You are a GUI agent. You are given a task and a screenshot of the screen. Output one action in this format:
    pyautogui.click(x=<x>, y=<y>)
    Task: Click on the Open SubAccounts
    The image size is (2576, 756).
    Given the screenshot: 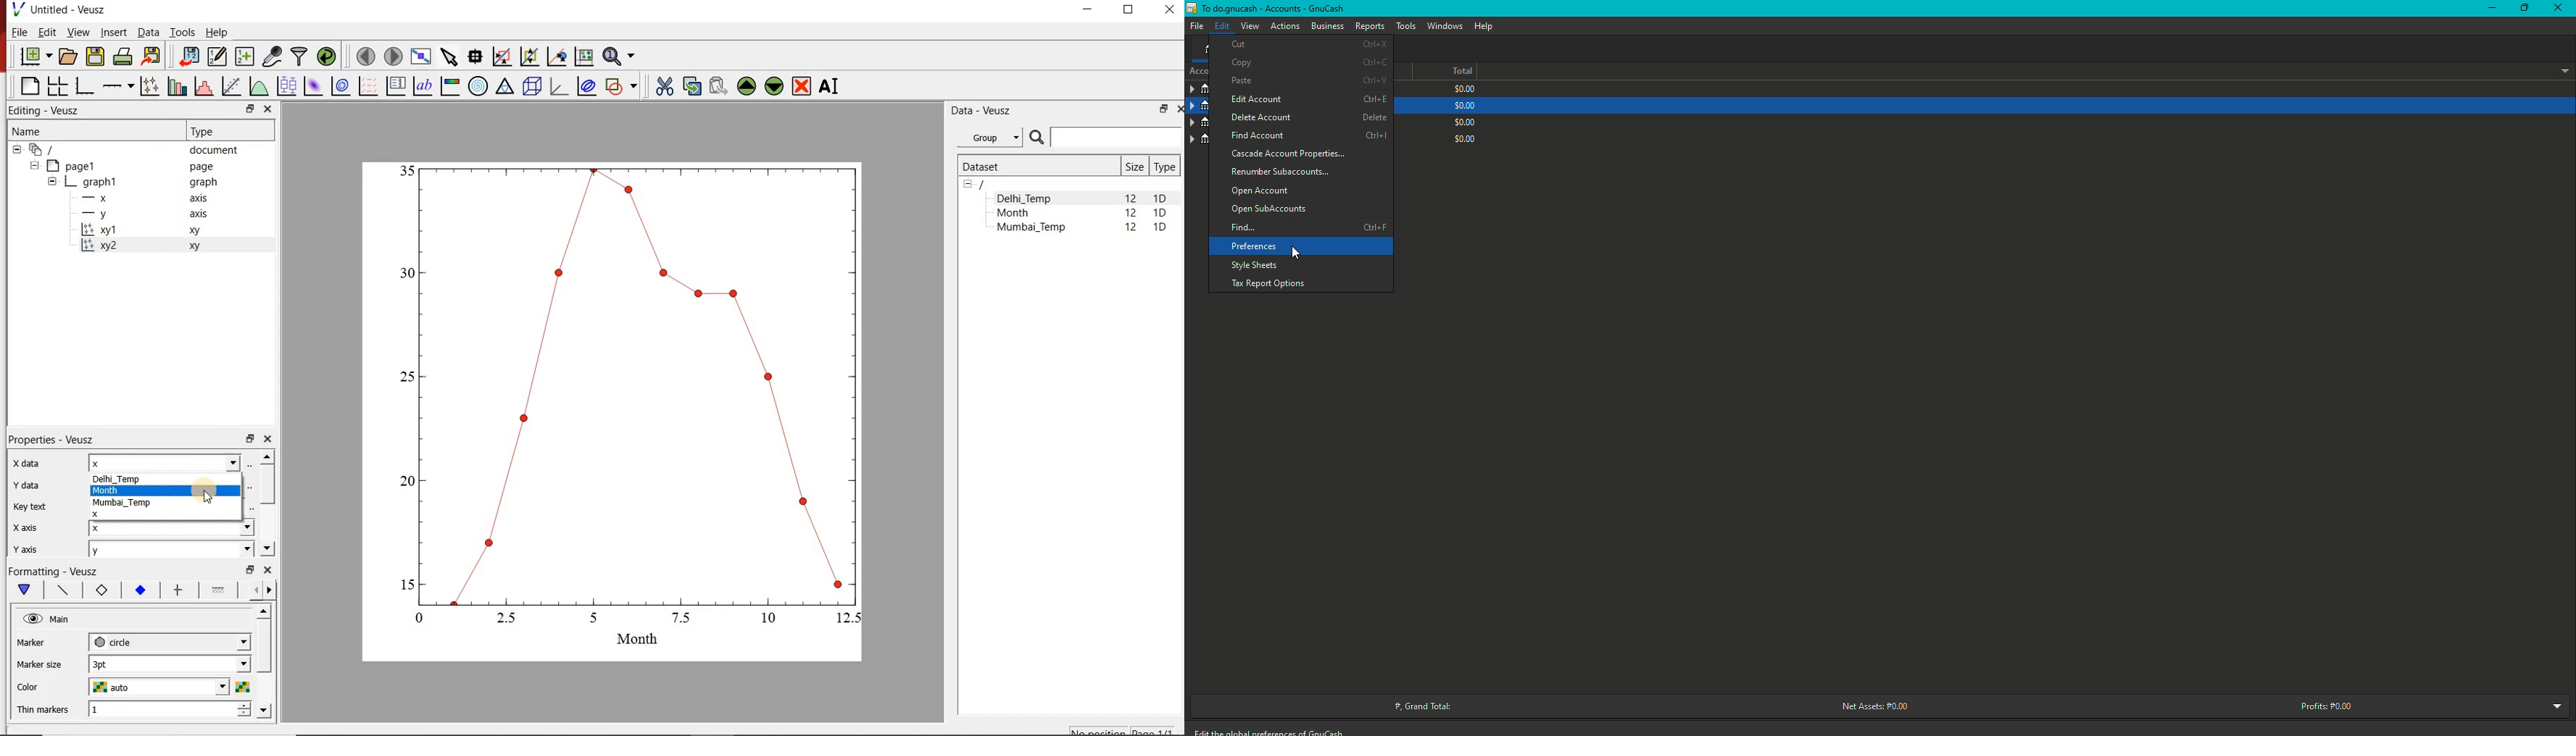 What is the action you would take?
    pyautogui.click(x=1269, y=210)
    